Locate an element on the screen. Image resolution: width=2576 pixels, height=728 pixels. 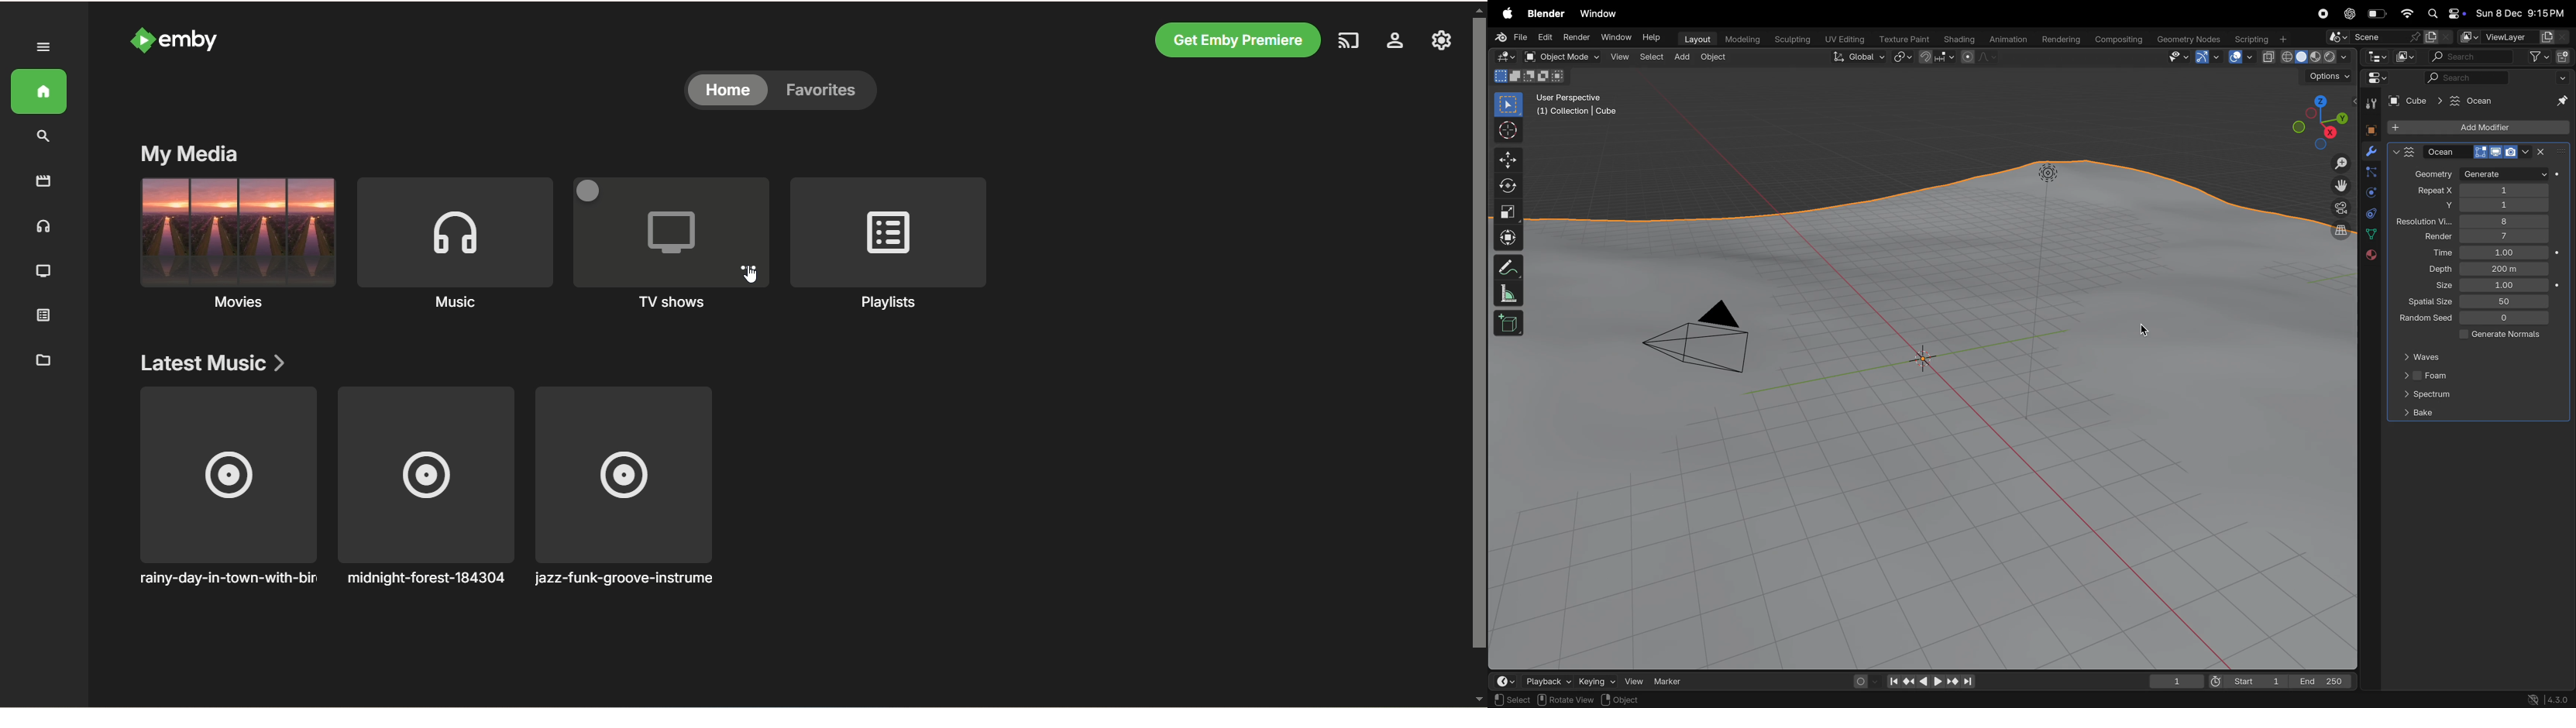
1 is located at coordinates (2505, 286).